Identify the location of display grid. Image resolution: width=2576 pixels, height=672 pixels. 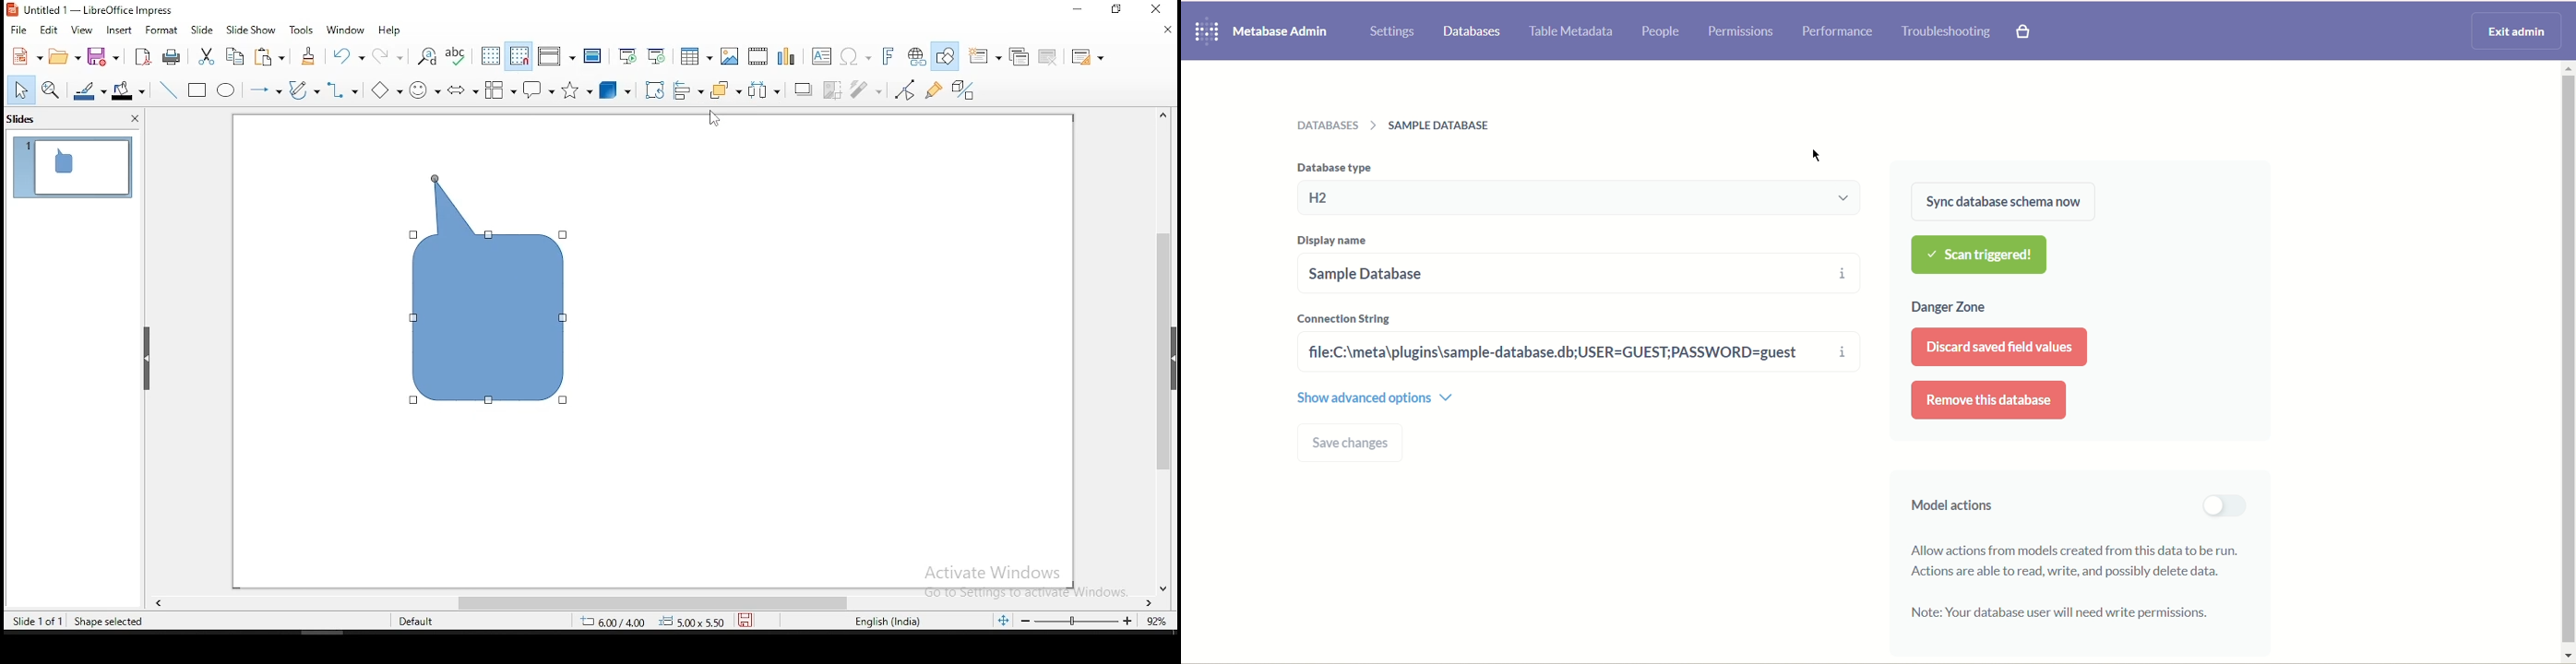
(492, 56).